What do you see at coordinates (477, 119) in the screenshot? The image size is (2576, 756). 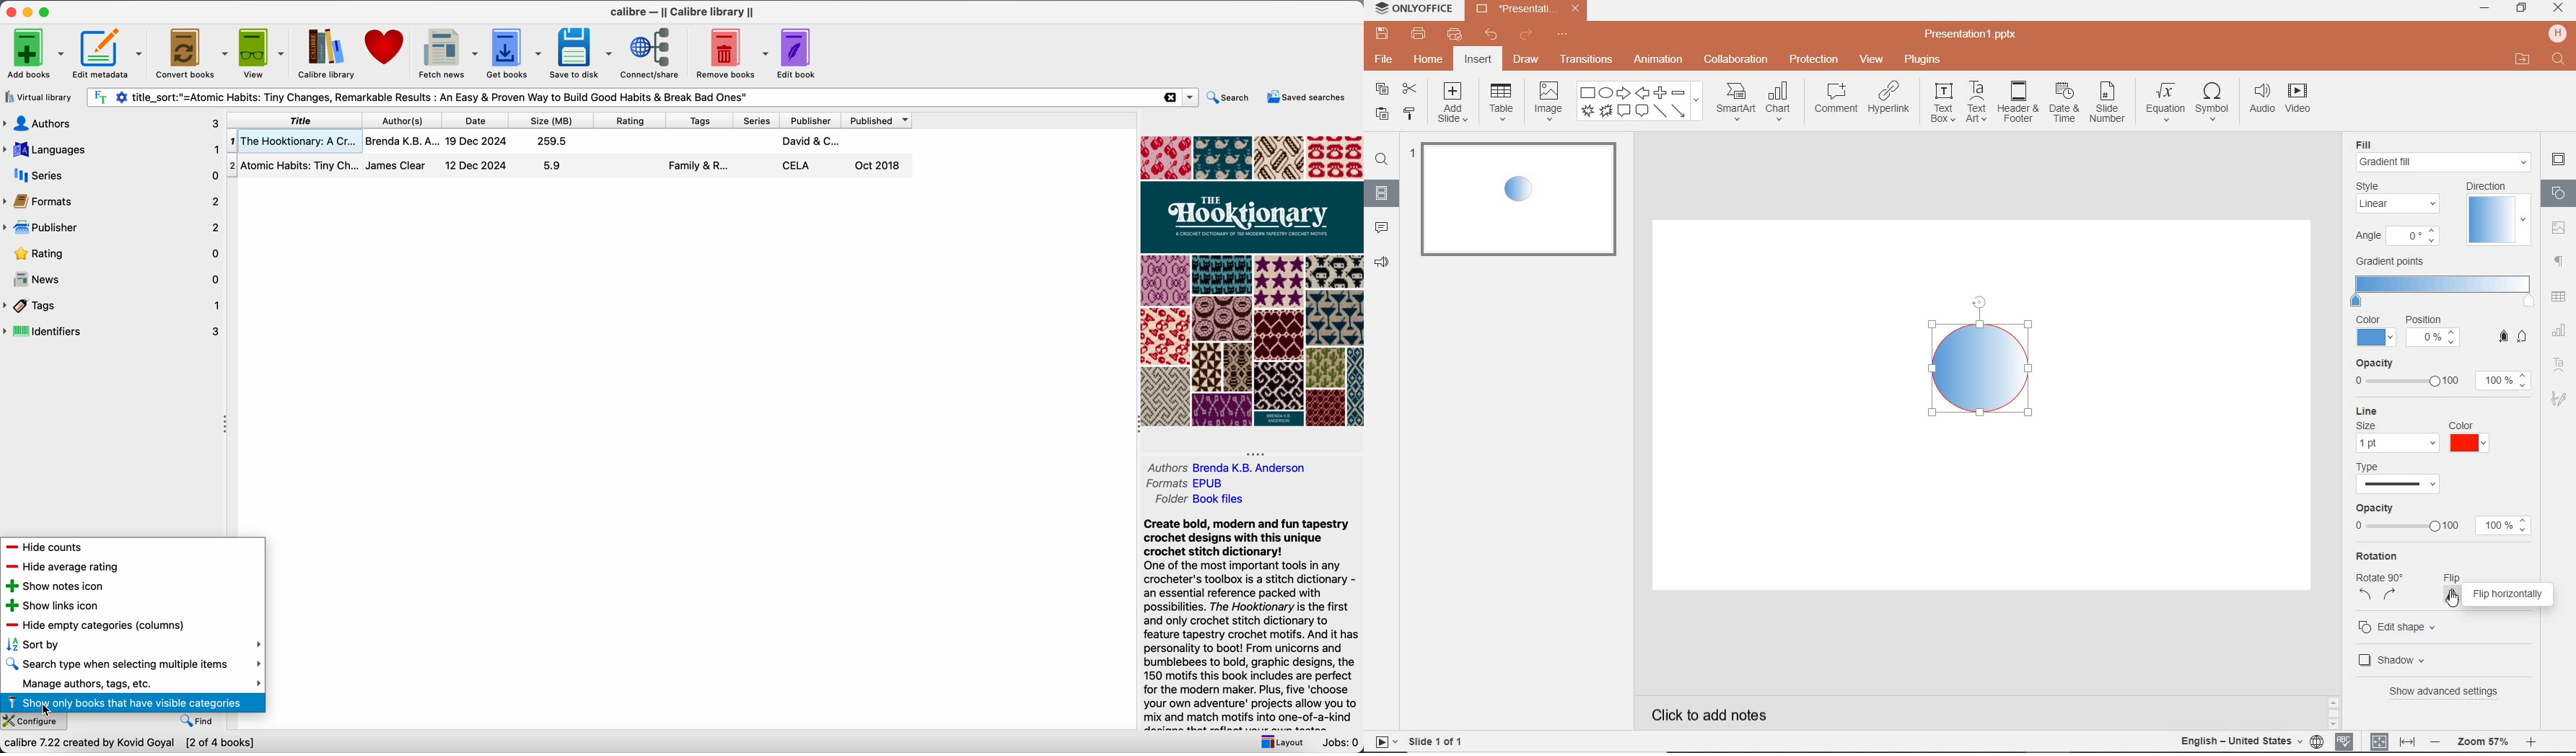 I see `date` at bounding box center [477, 119].